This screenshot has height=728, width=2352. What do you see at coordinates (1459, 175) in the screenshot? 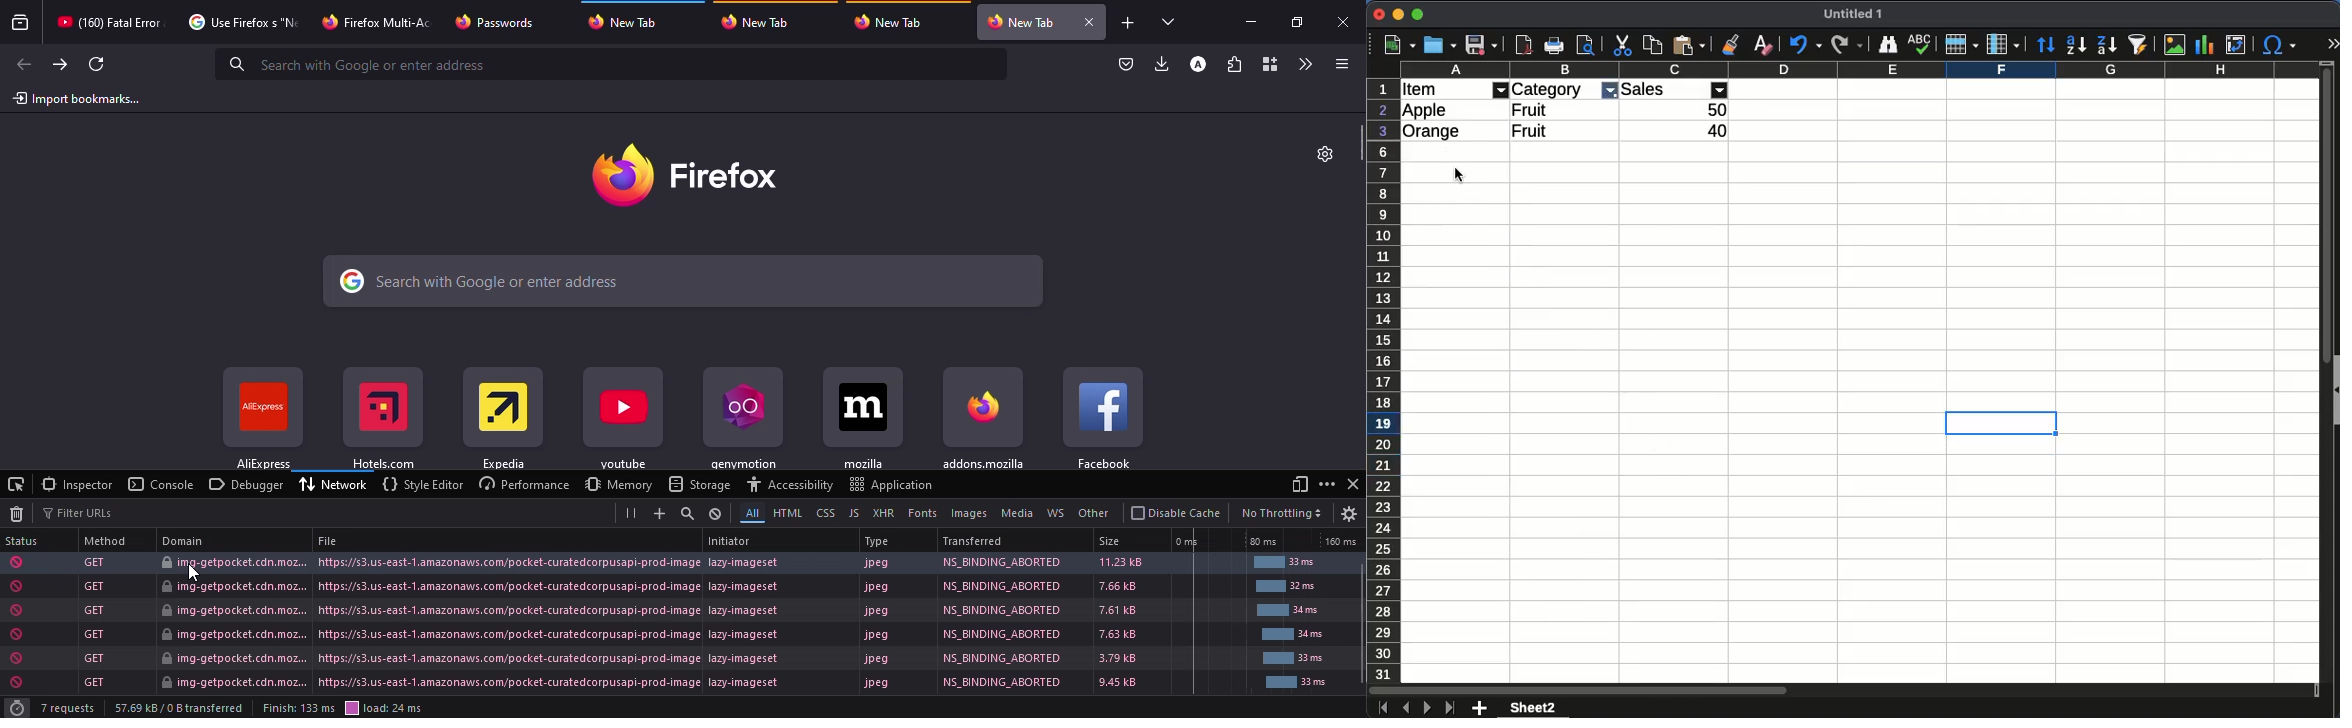
I see `cursor` at bounding box center [1459, 175].